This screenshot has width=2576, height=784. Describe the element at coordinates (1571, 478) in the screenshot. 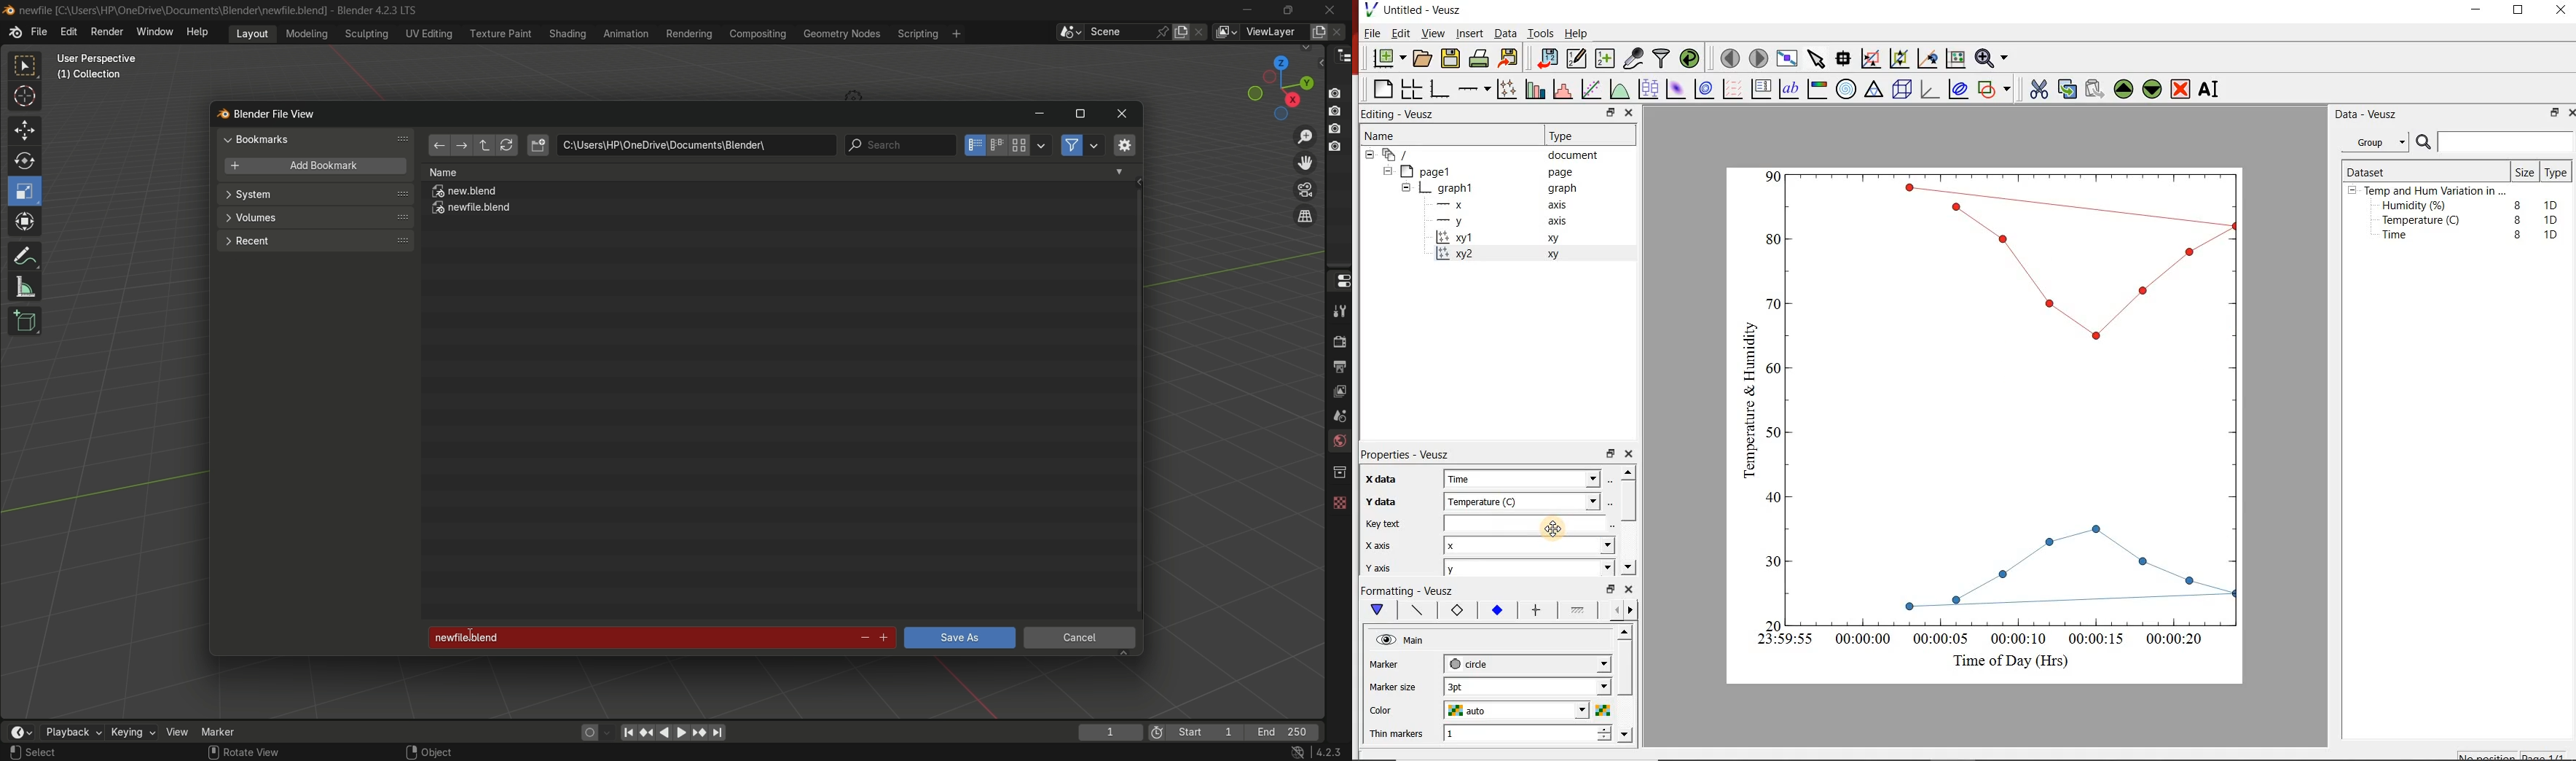

I see `x data dropdown` at that location.